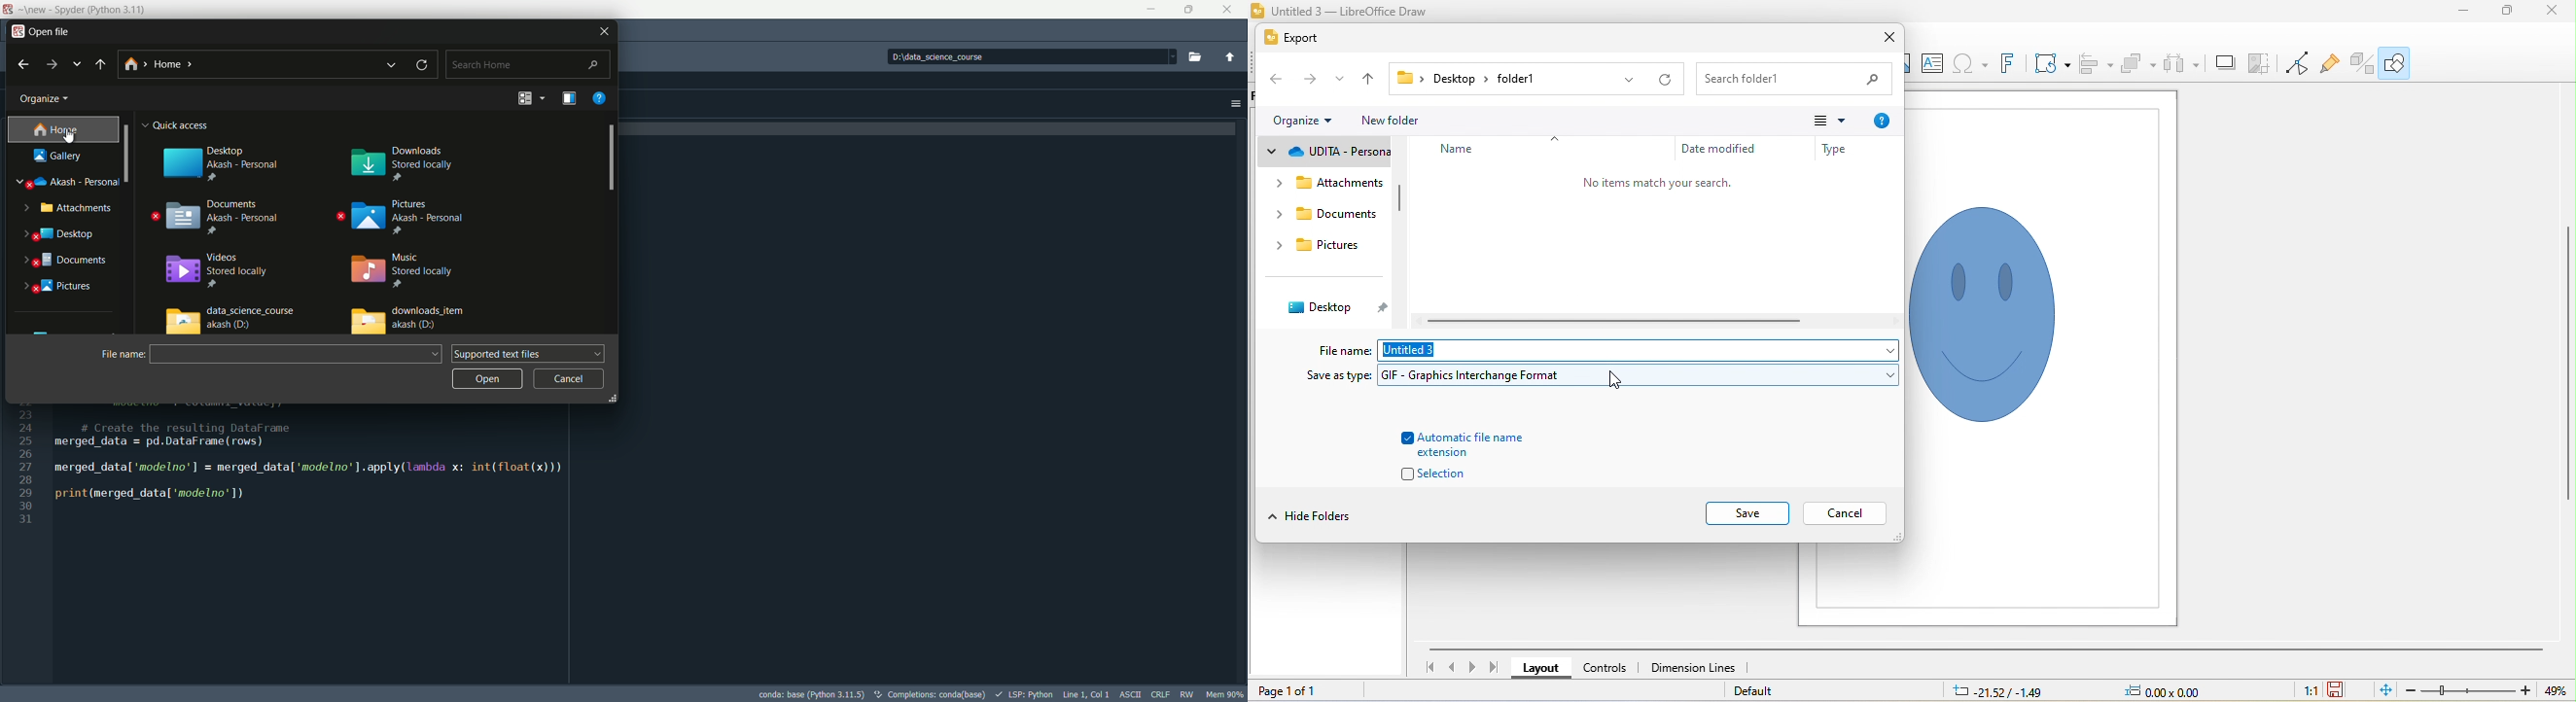 The height and width of the screenshot is (728, 2576). Describe the element at coordinates (117, 354) in the screenshot. I see `file name` at that location.